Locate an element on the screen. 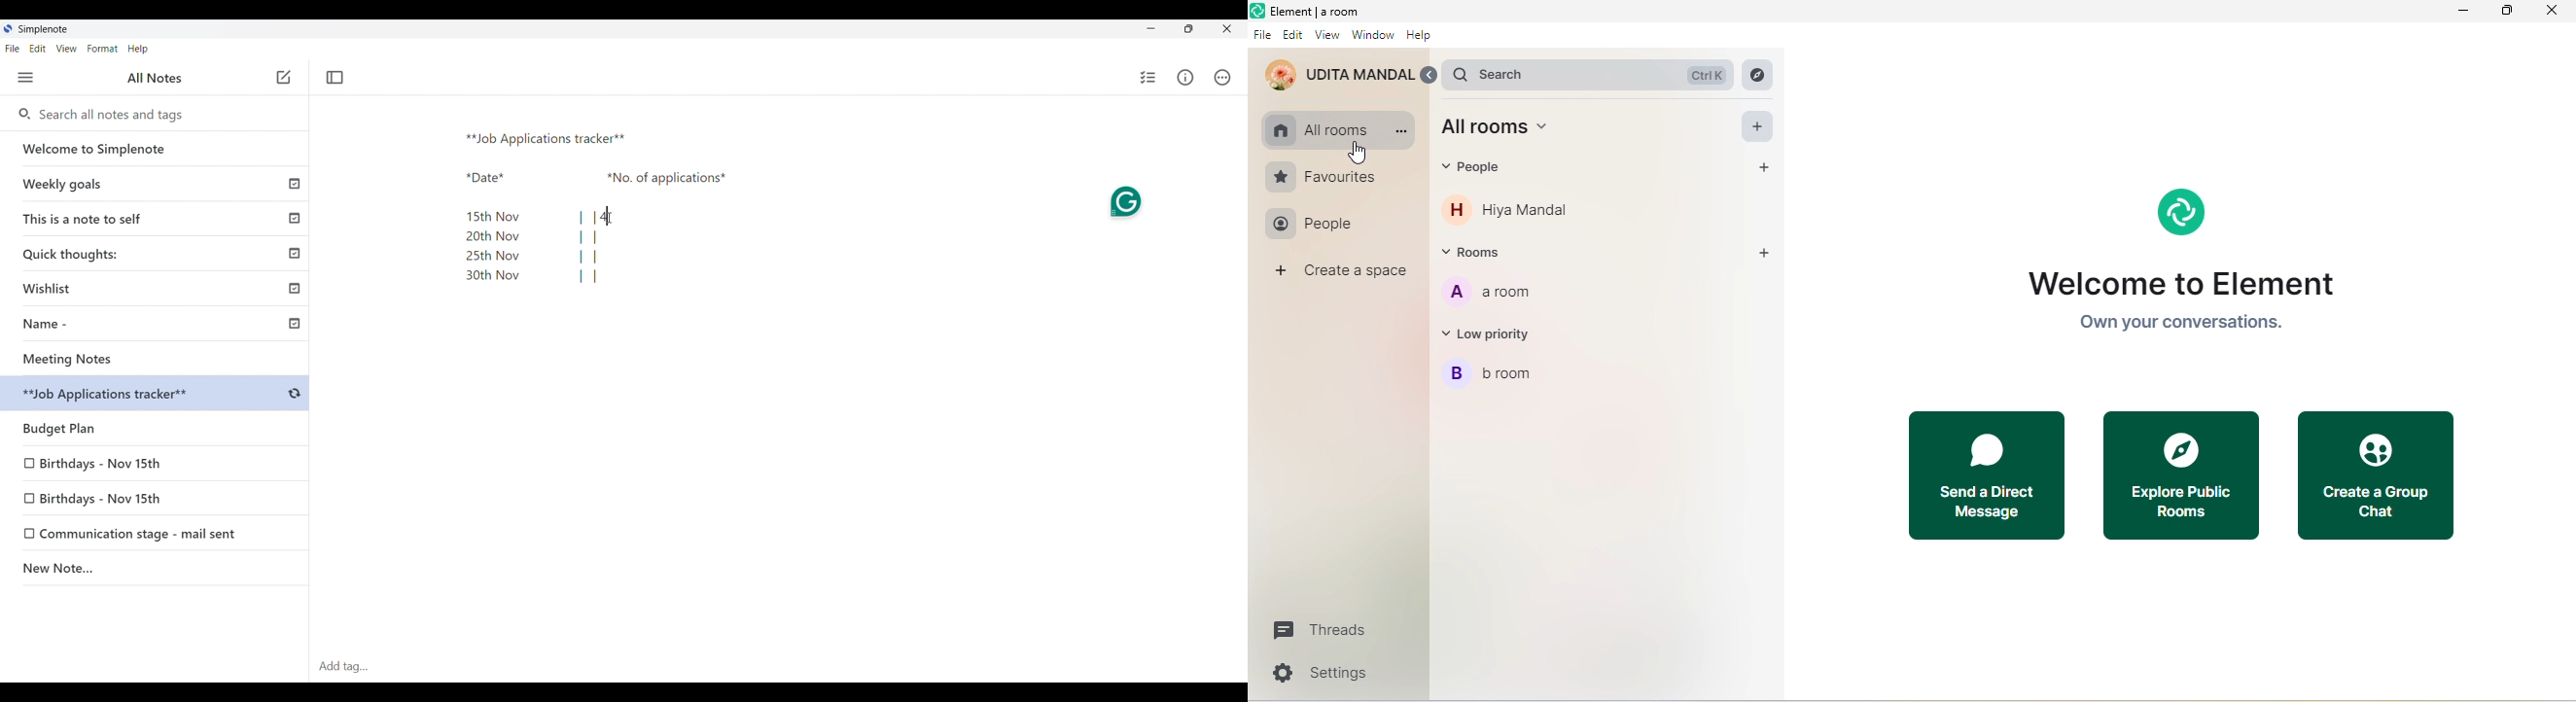 This screenshot has height=728, width=2576. Cursor is located at coordinates (1360, 153).